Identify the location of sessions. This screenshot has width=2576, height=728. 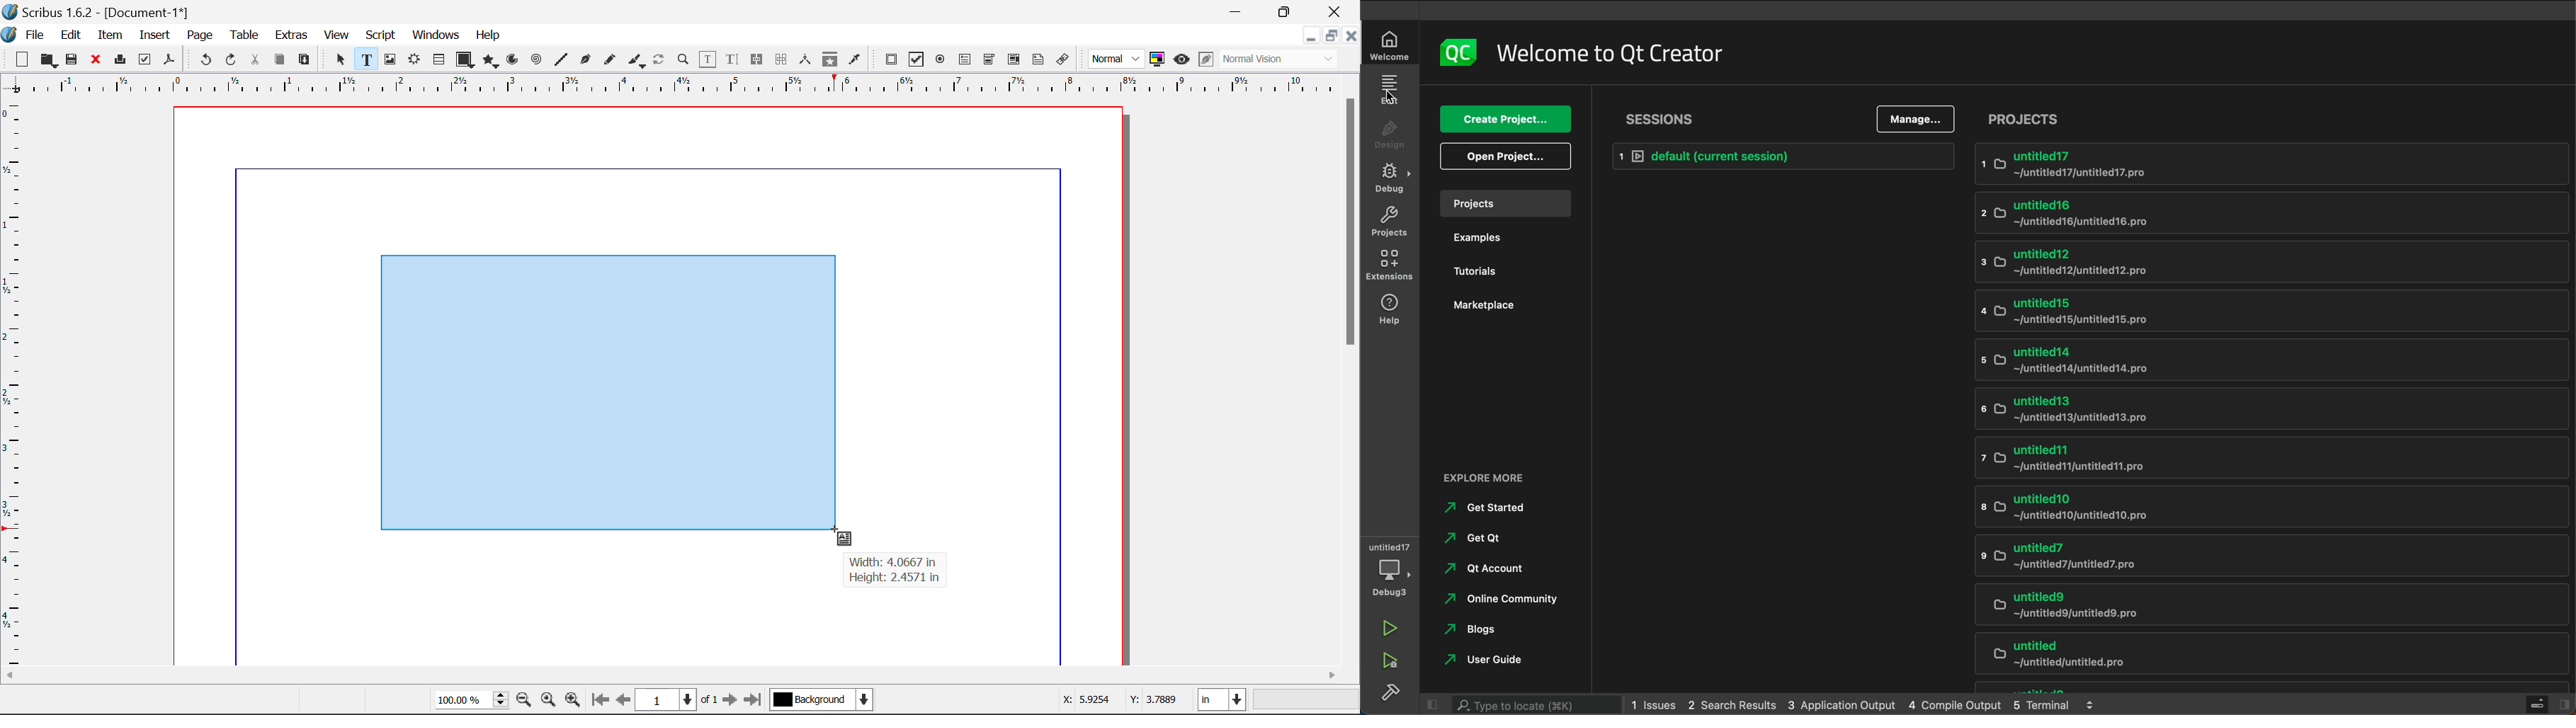
(1661, 120).